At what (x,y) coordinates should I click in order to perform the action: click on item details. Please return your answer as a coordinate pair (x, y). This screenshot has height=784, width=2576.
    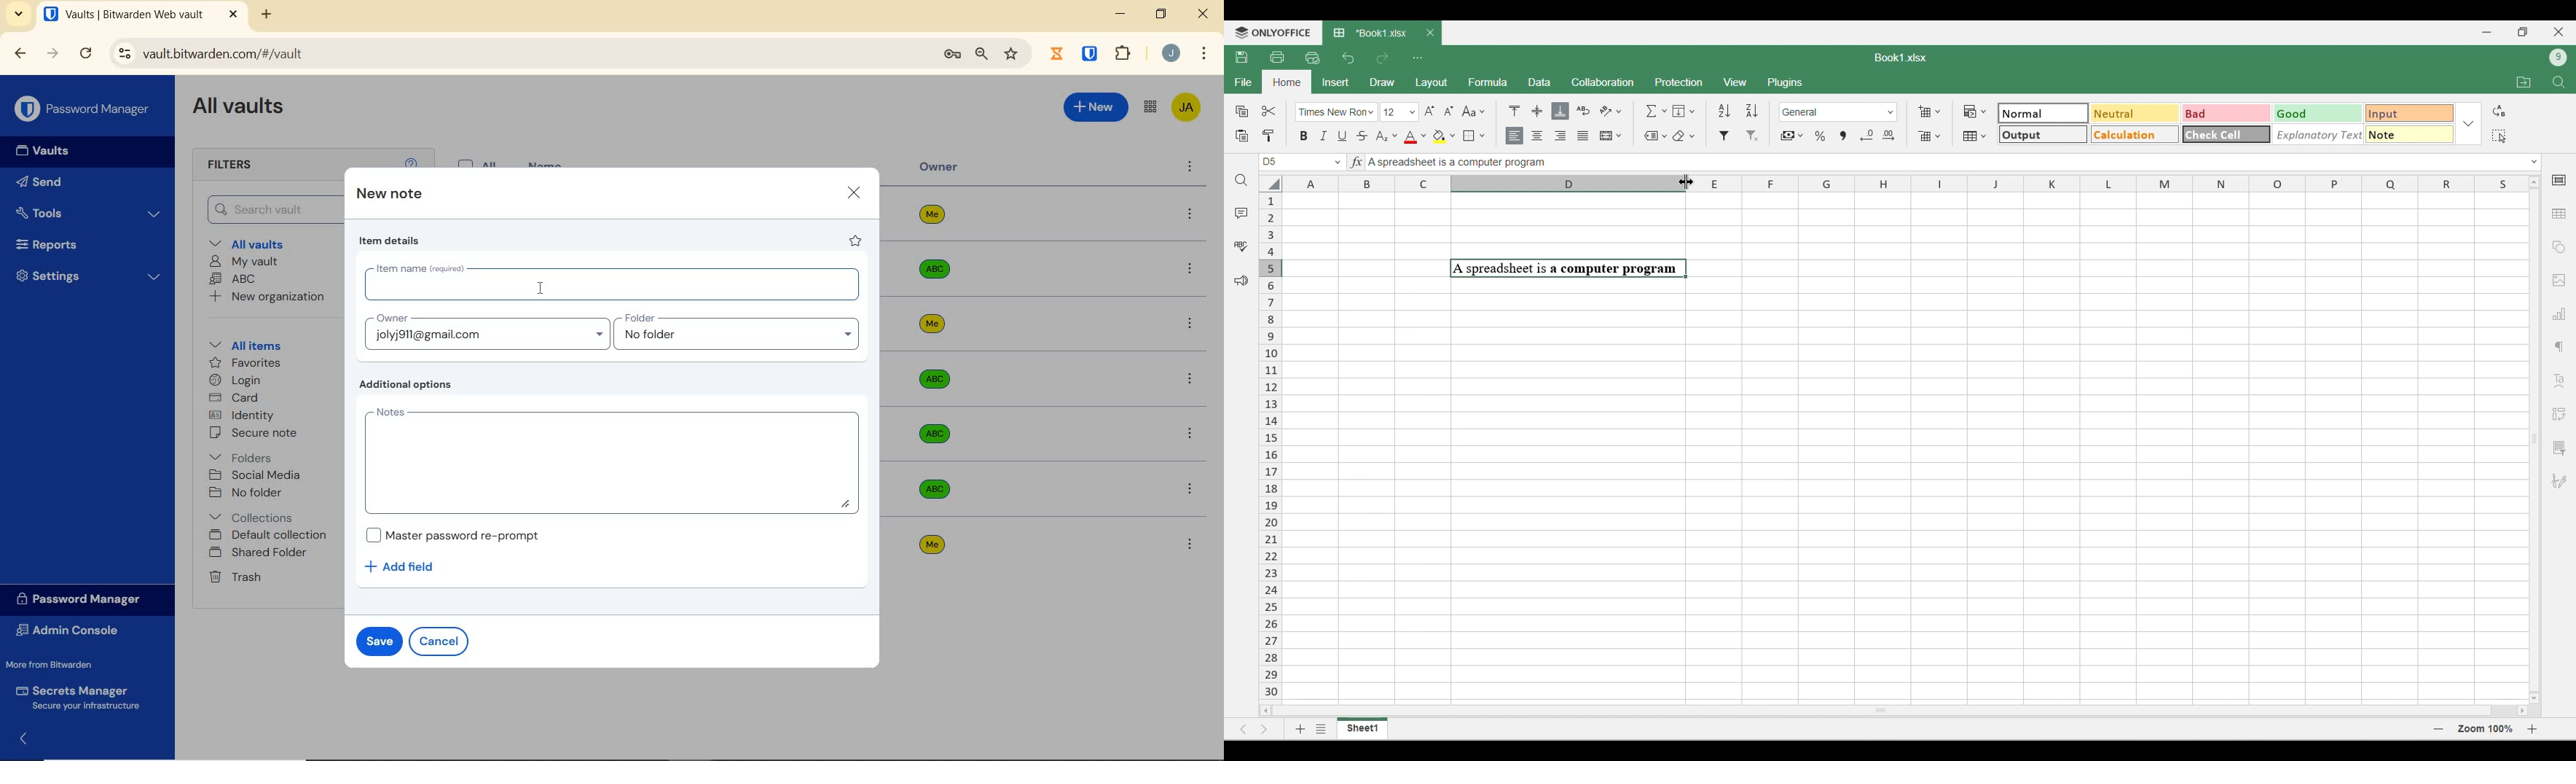
    Looking at the image, I should click on (390, 243).